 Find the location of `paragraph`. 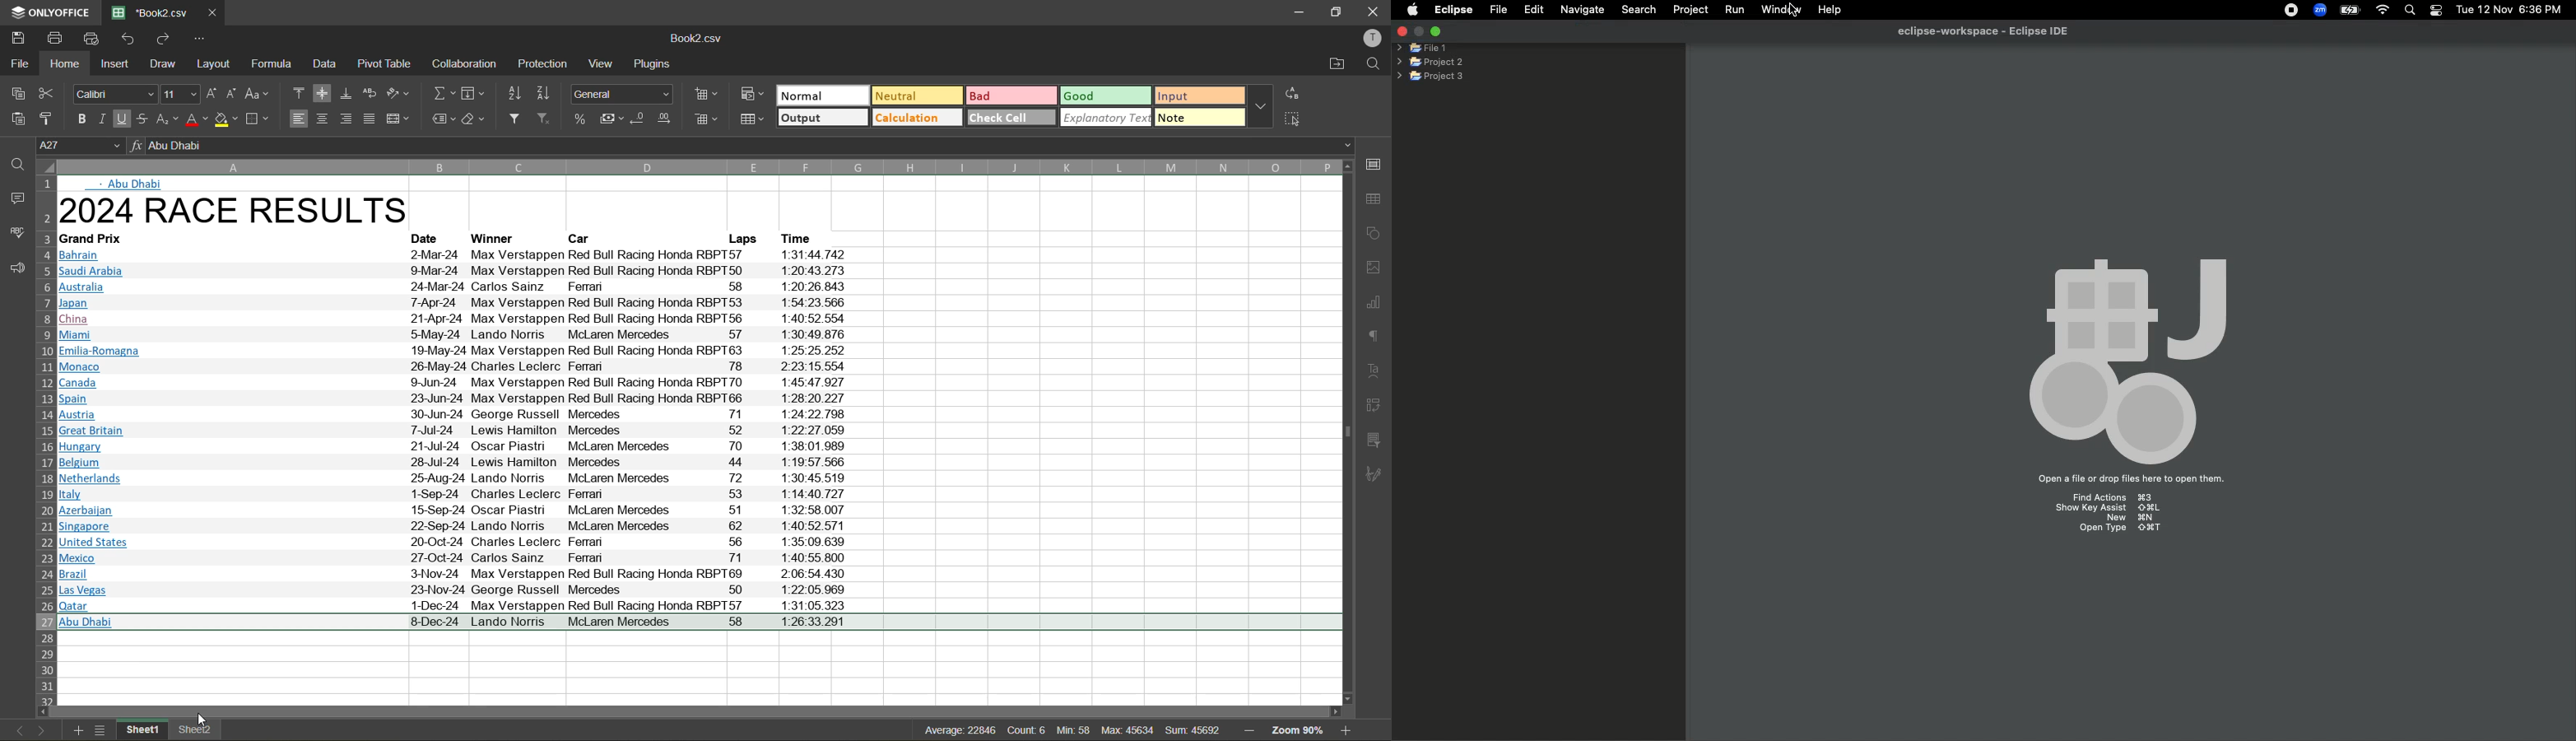

paragraph is located at coordinates (1376, 339).